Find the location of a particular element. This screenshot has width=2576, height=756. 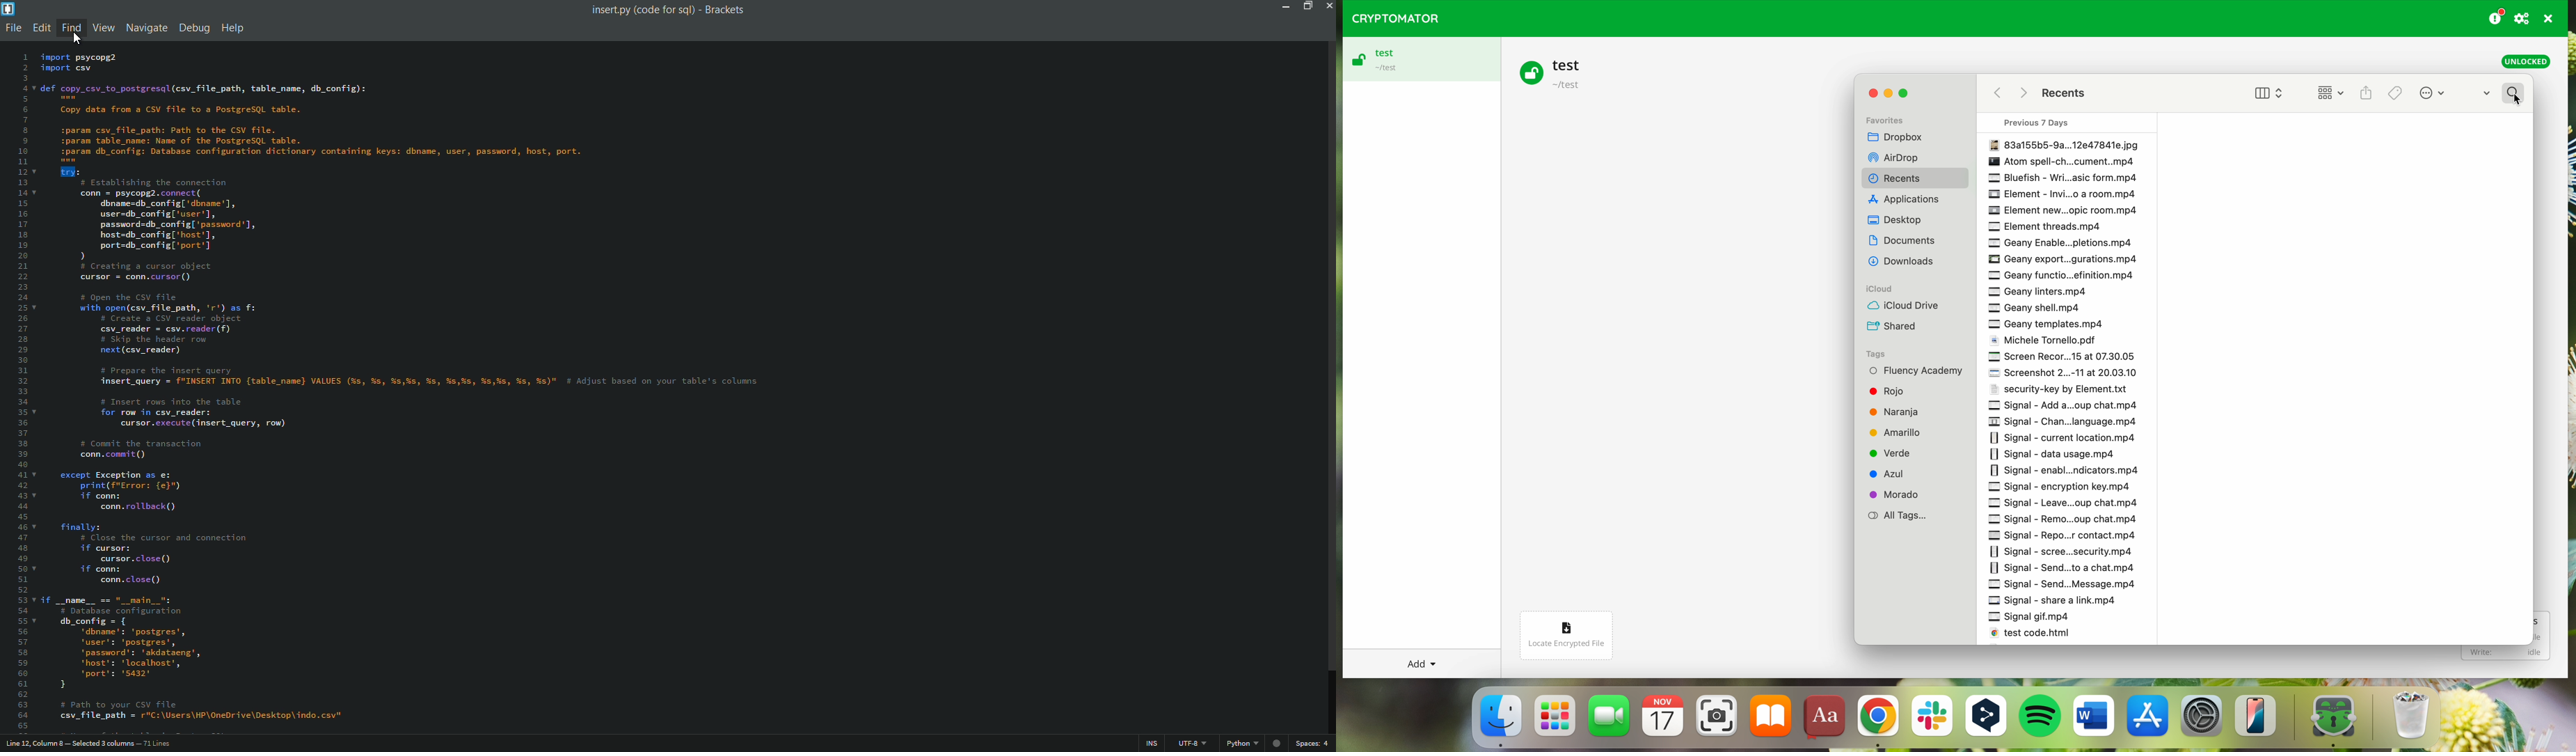

CRYPTOMATOR LOGO is located at coordinates (1391, 16).